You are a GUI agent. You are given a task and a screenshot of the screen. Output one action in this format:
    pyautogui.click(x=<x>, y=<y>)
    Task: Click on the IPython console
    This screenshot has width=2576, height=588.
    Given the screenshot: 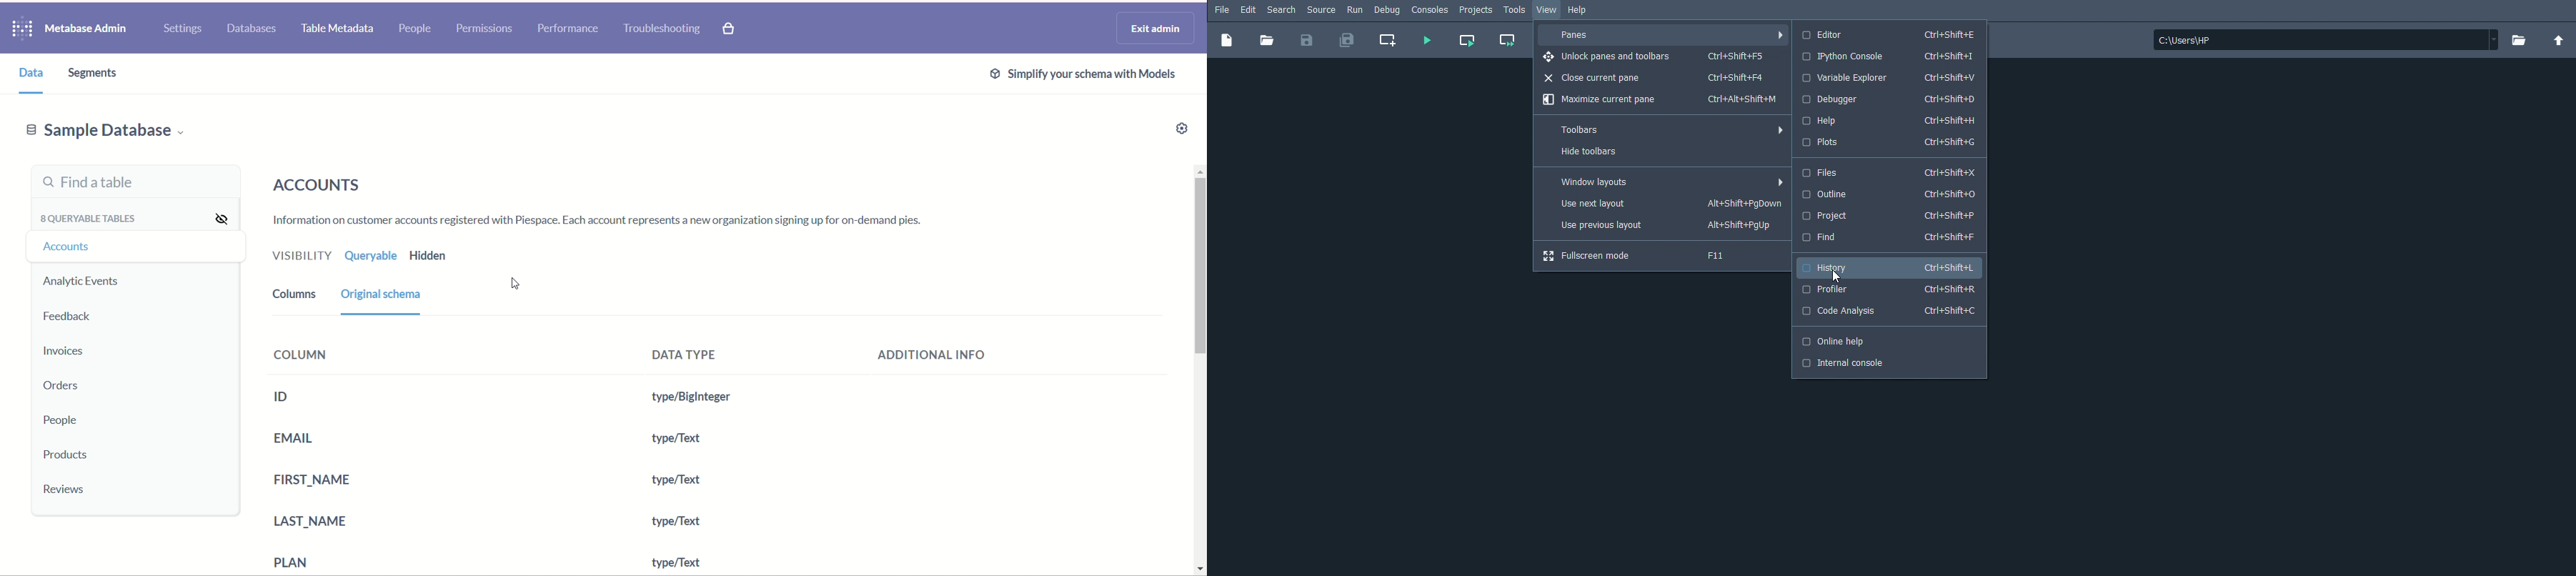 What is the action you would take?
    pyautogui.click(x=1893, y=57)
    